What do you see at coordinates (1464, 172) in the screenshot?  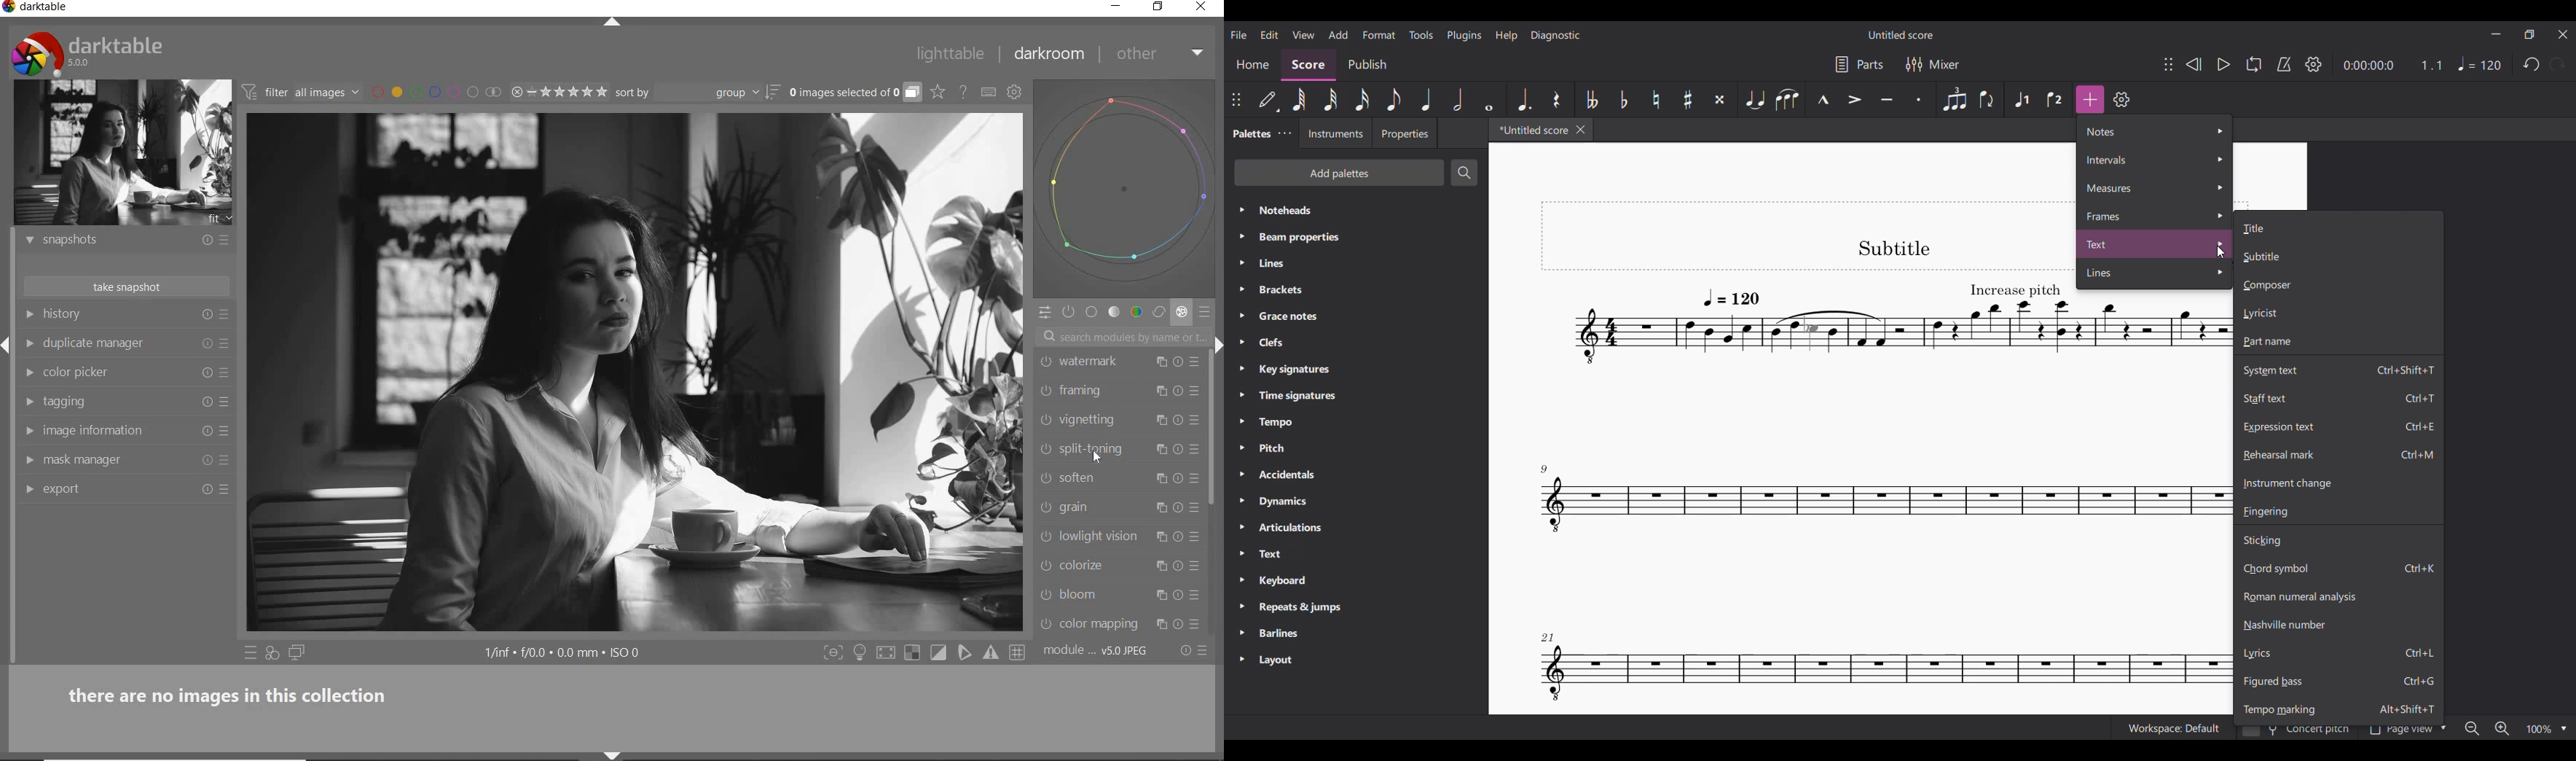 I see `Search` at bounding box center [1464, 172].